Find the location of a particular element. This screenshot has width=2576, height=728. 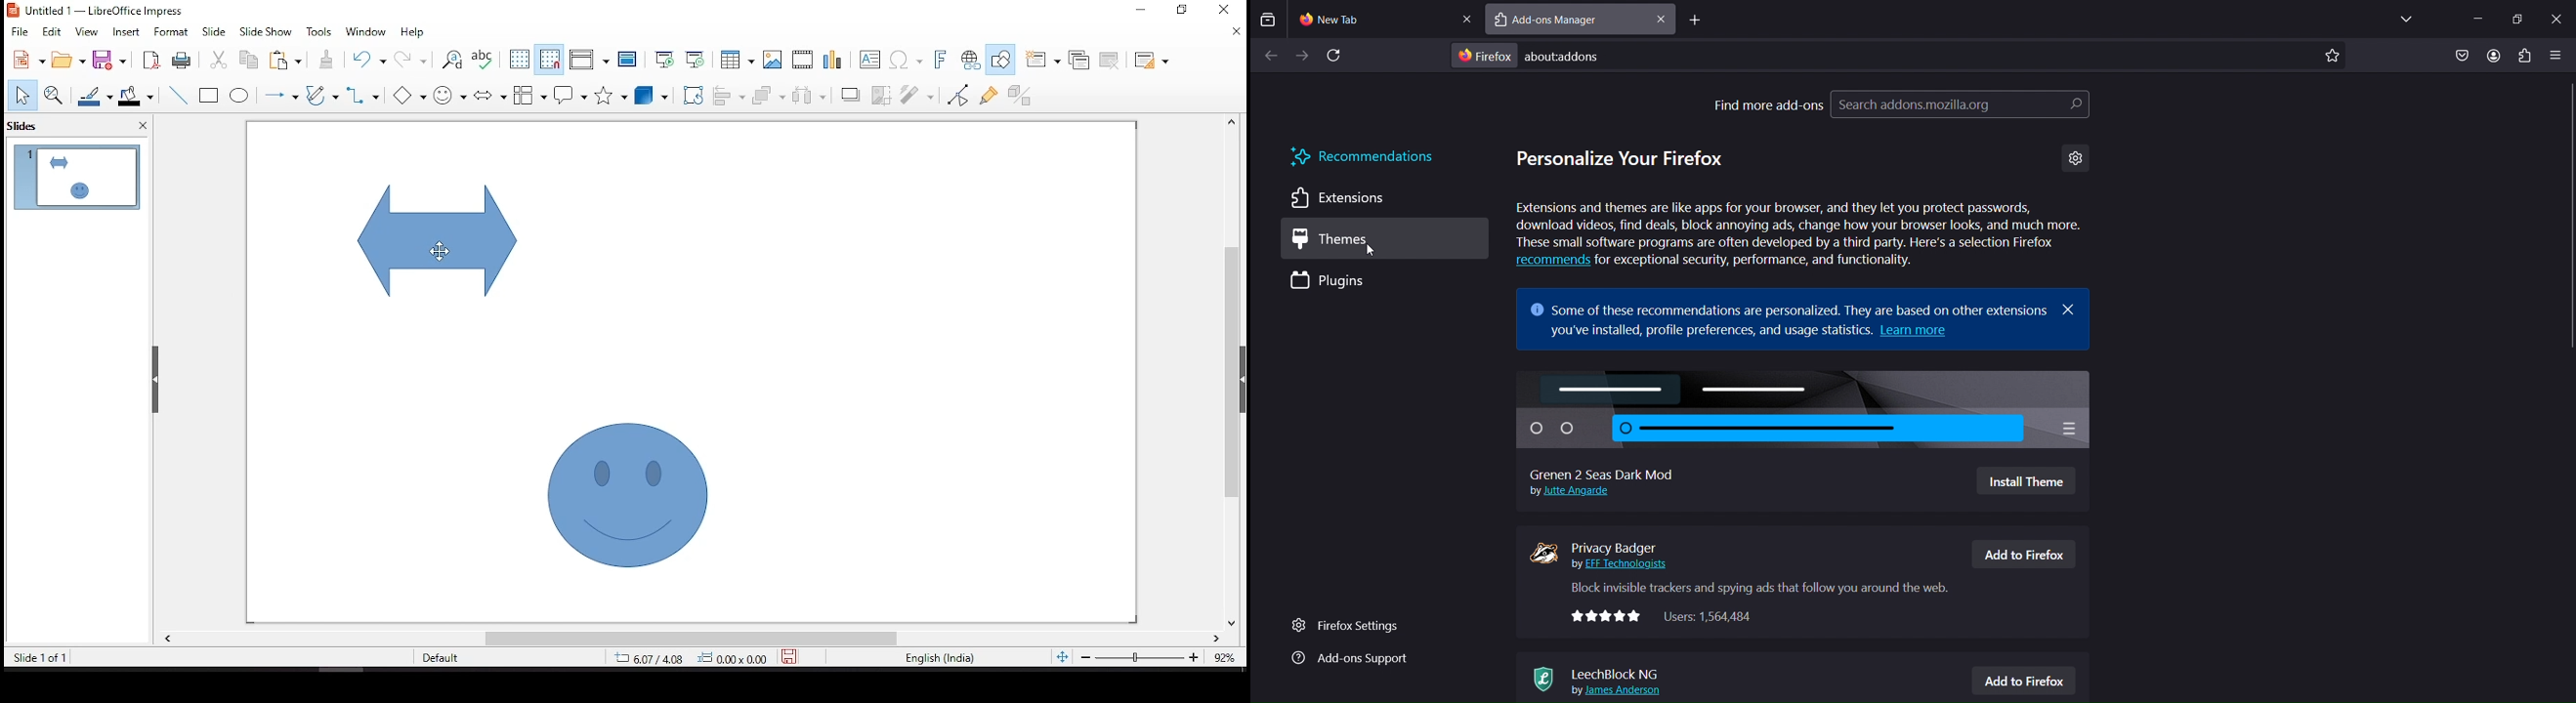

insert font work text is located at coordinates (937, 62).